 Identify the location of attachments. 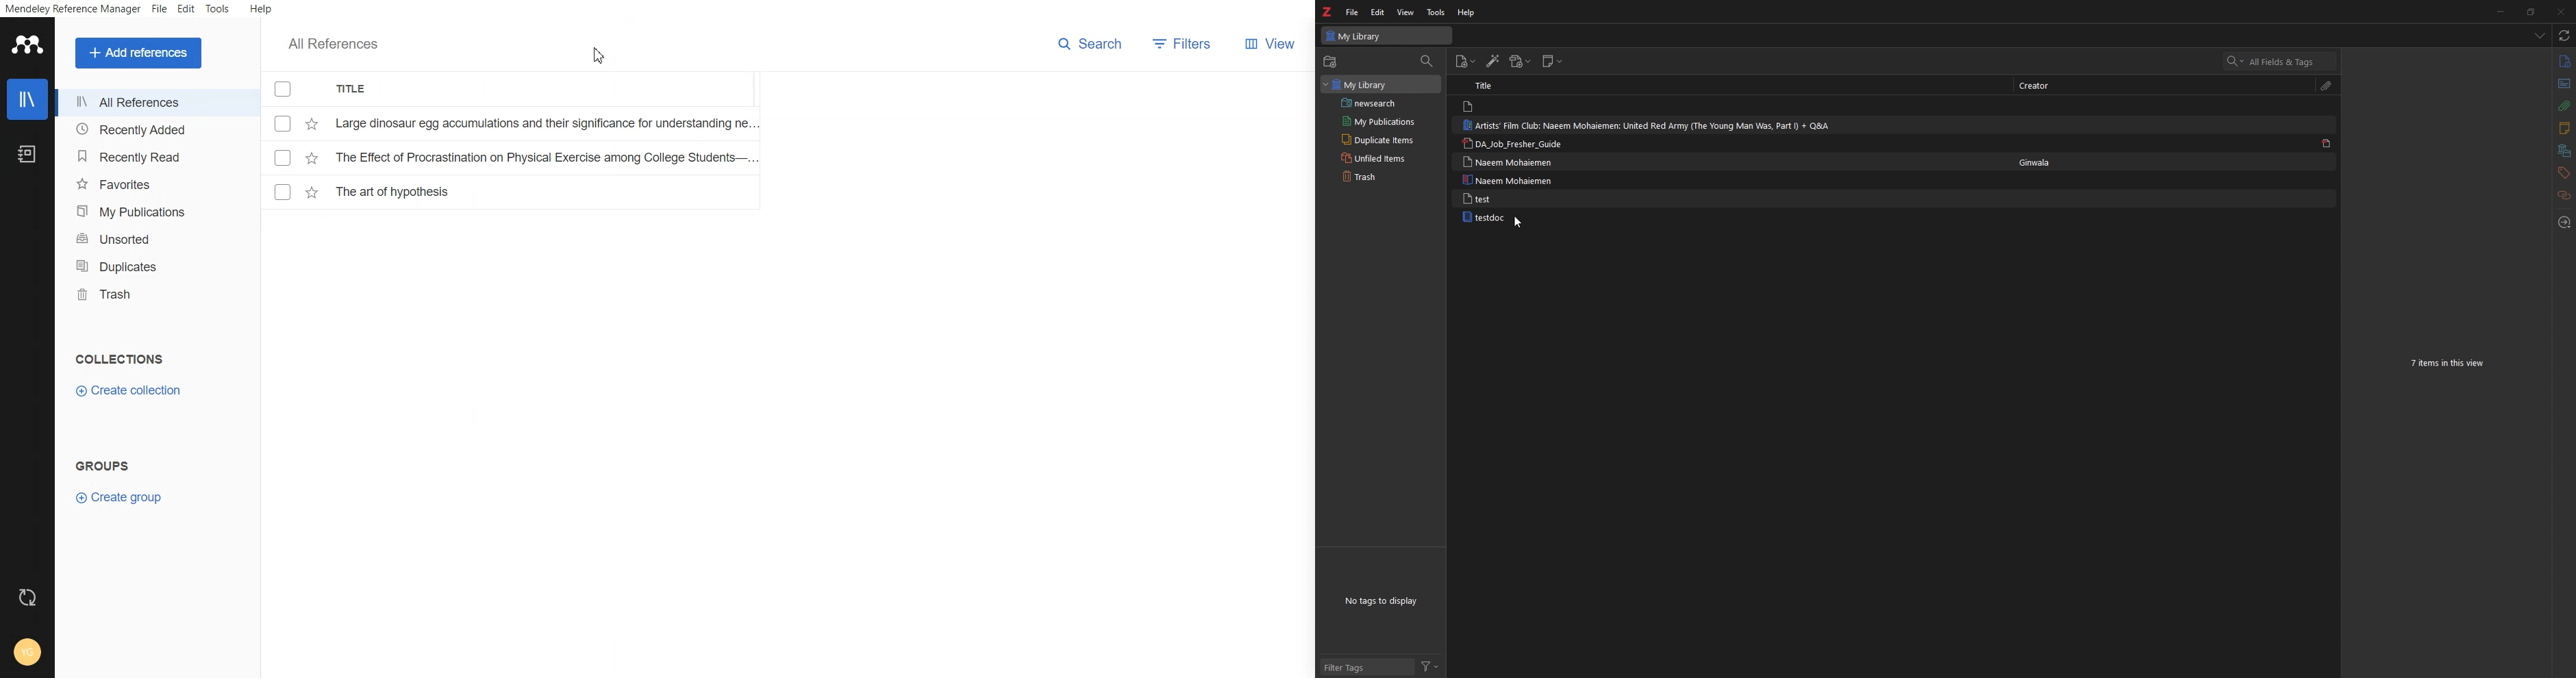
(2324, 86).